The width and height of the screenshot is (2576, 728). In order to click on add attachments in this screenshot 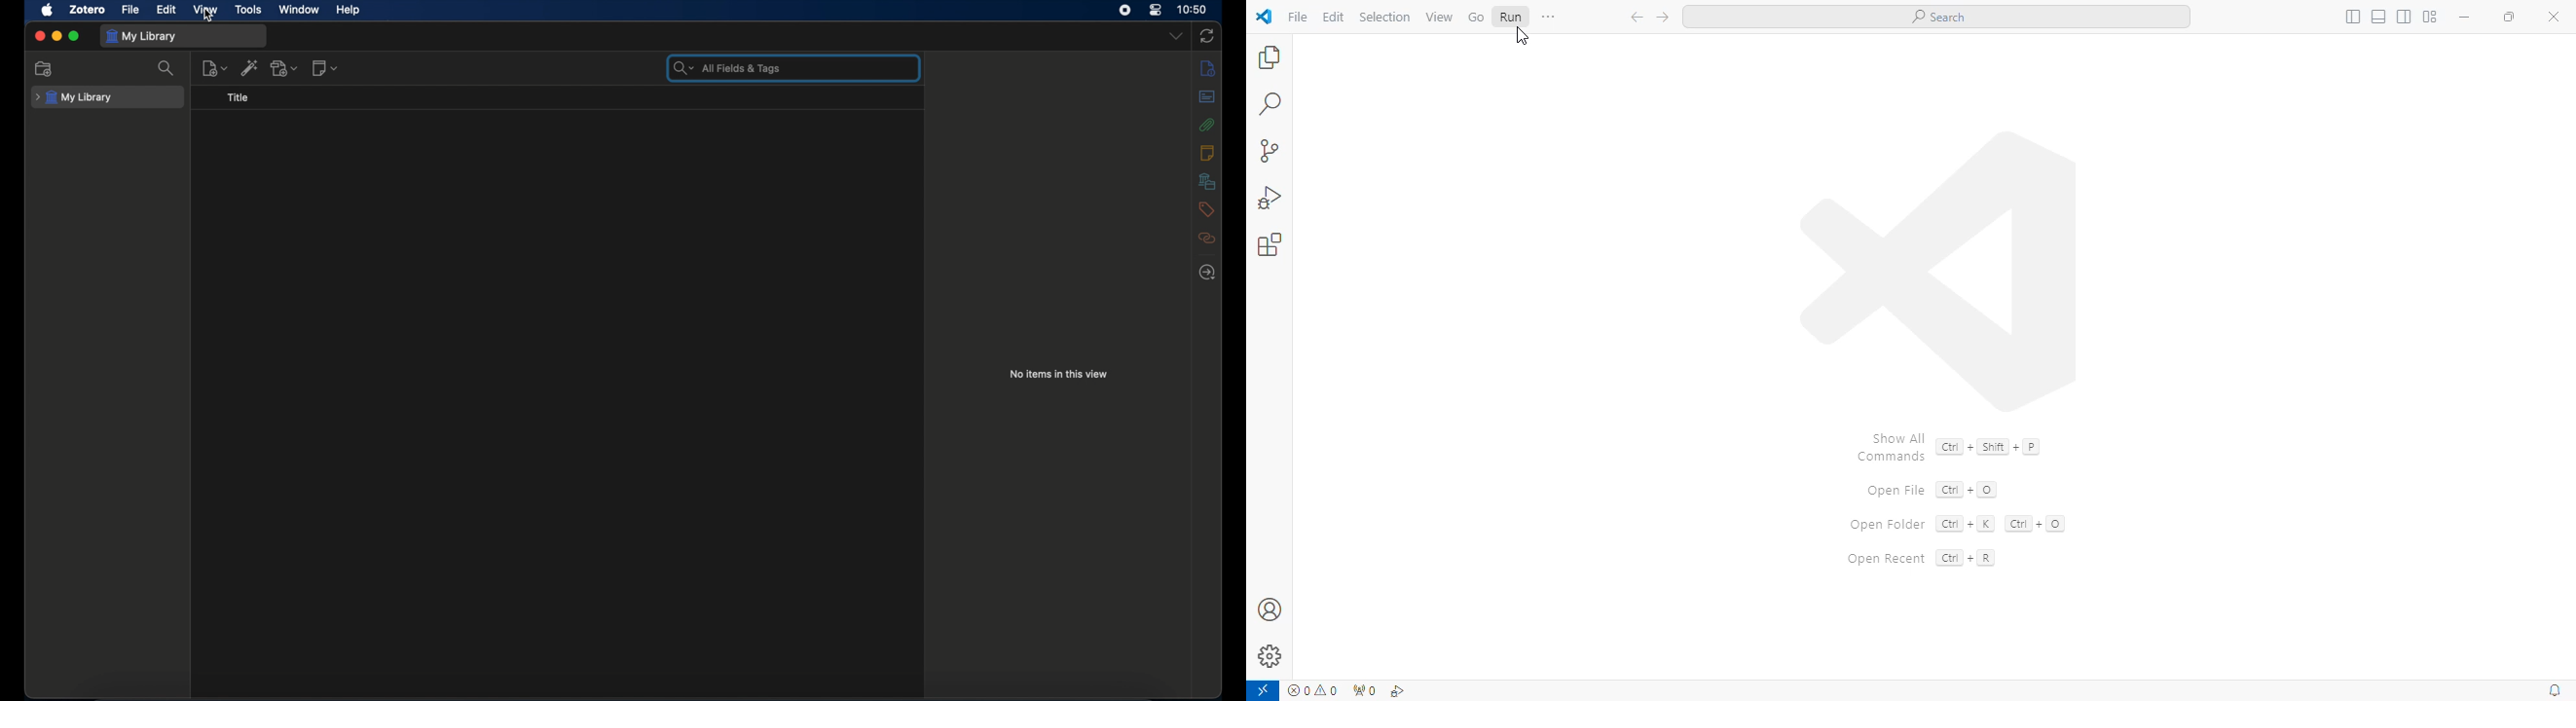, I will do `click(285, 68)`.